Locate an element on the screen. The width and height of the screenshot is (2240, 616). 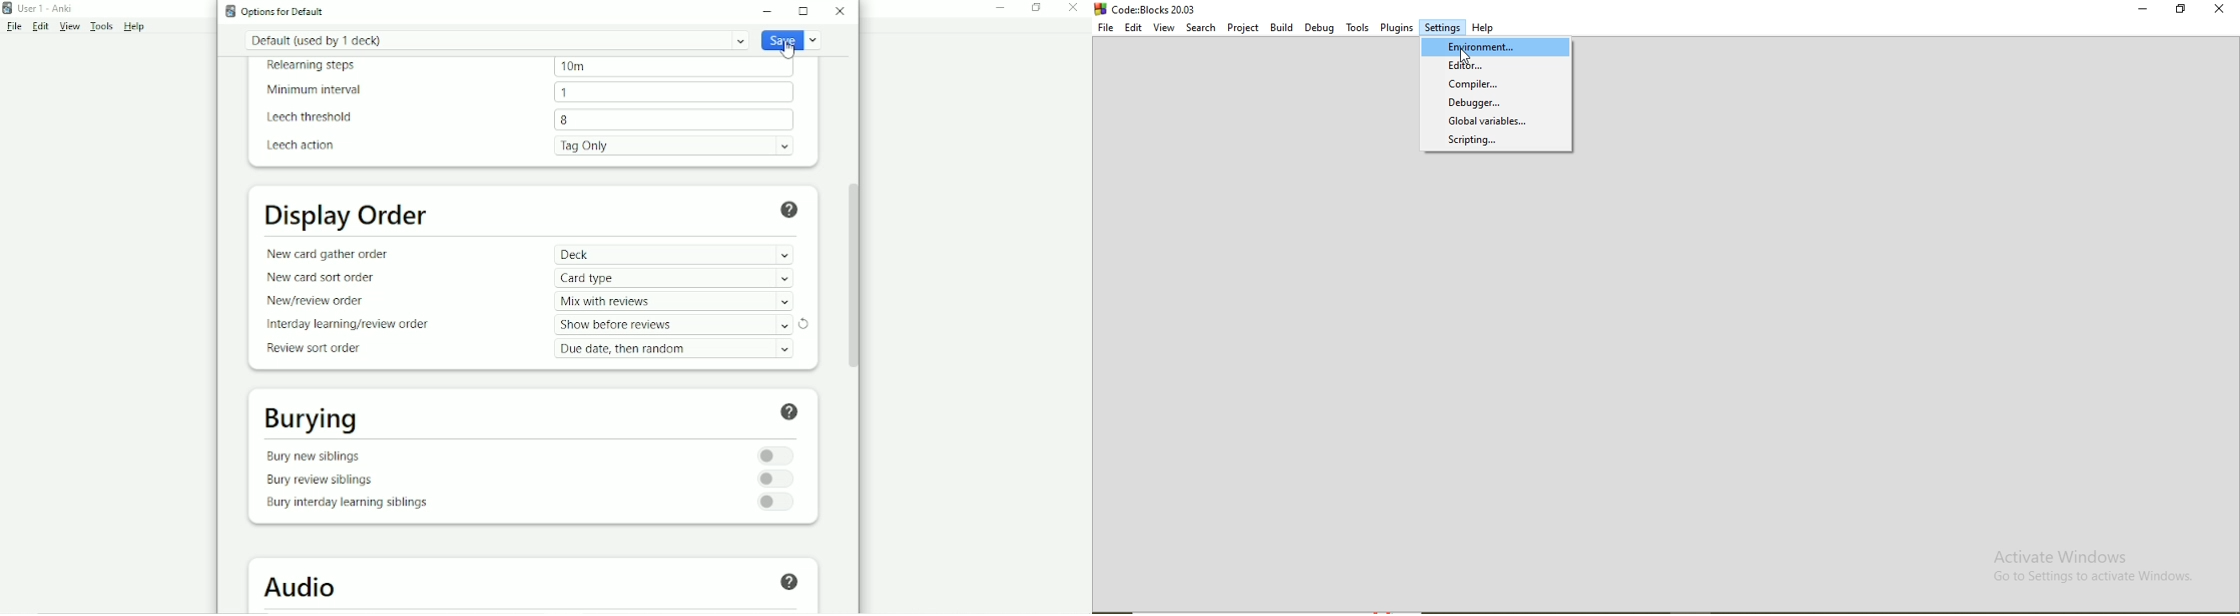
Mix with reviews is located at coordinates (674, 301).